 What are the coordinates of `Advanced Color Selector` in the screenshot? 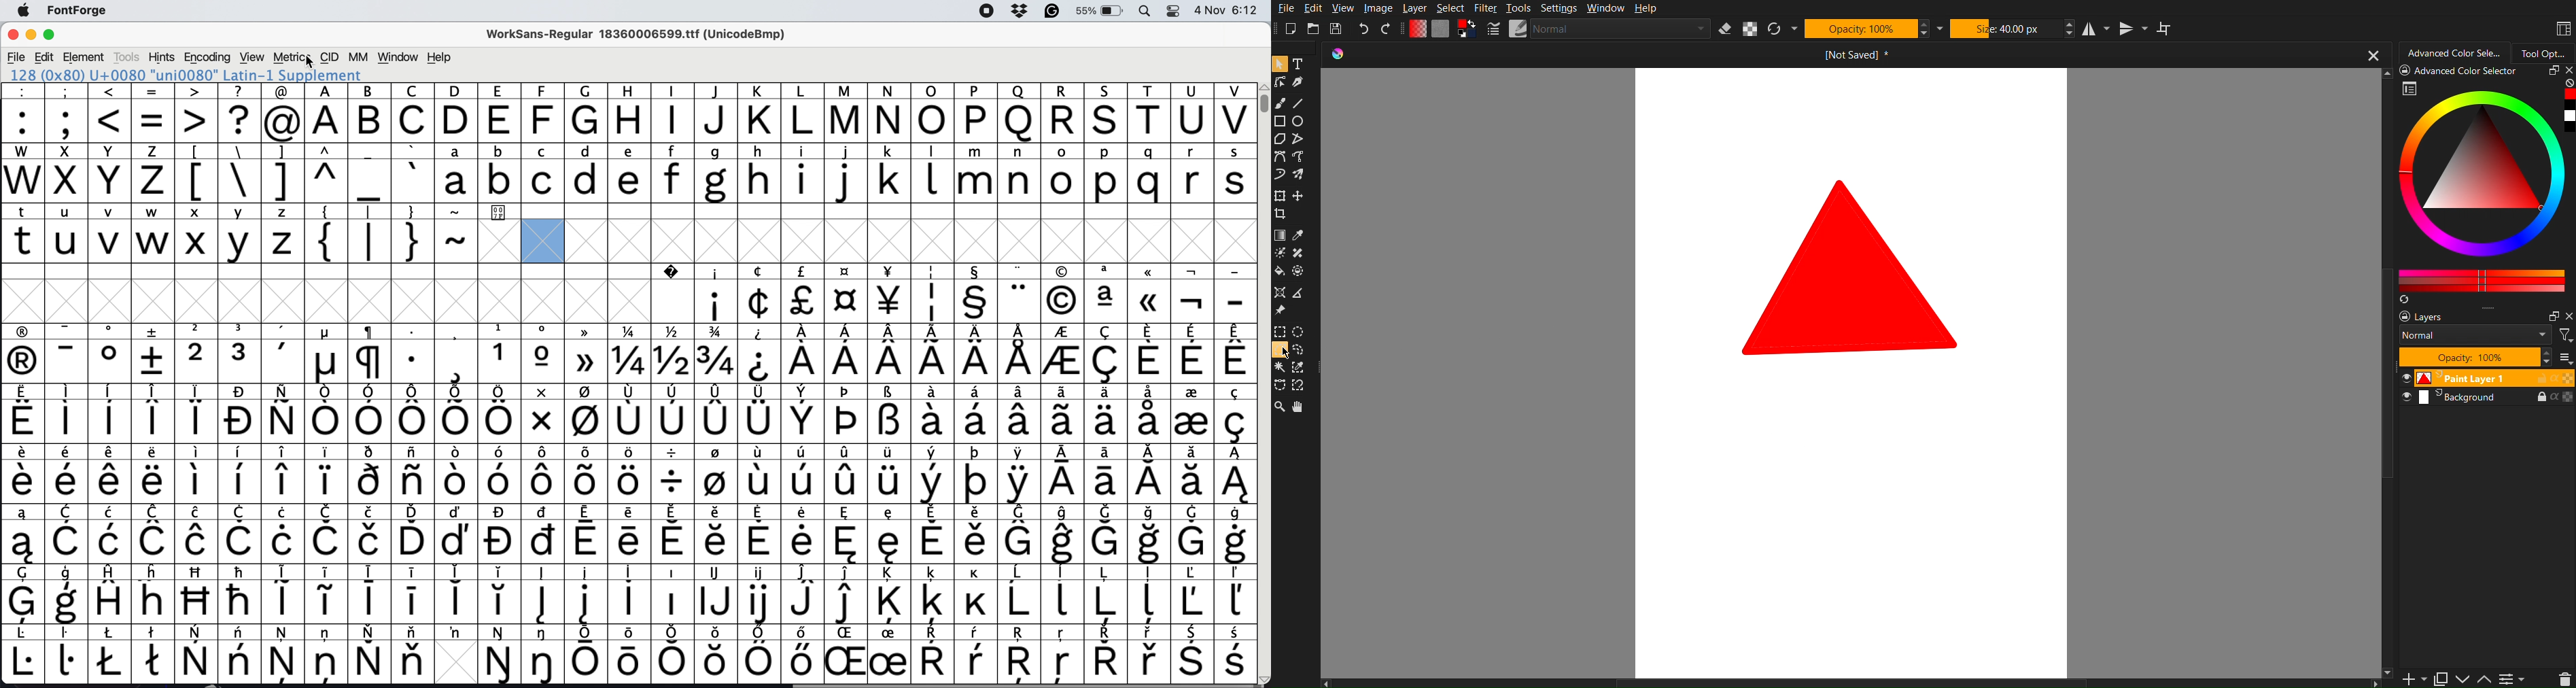 It's located at (2485, 184).